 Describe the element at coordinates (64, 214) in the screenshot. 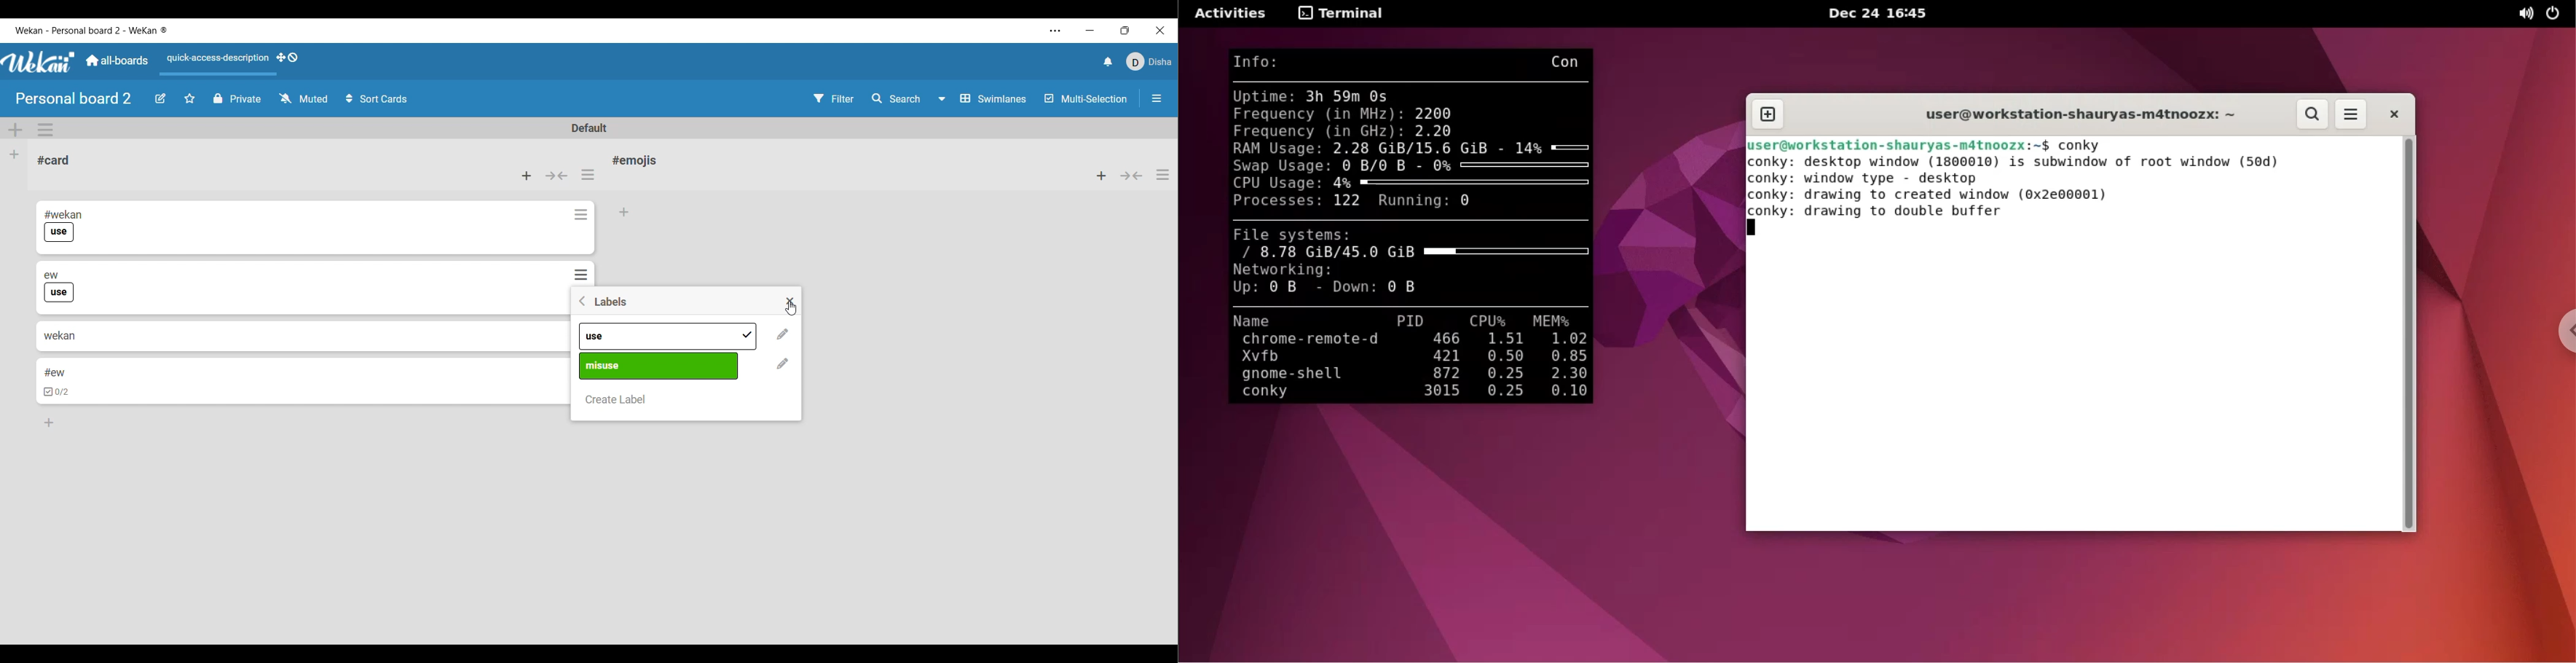

I see `#wekan` at that location.